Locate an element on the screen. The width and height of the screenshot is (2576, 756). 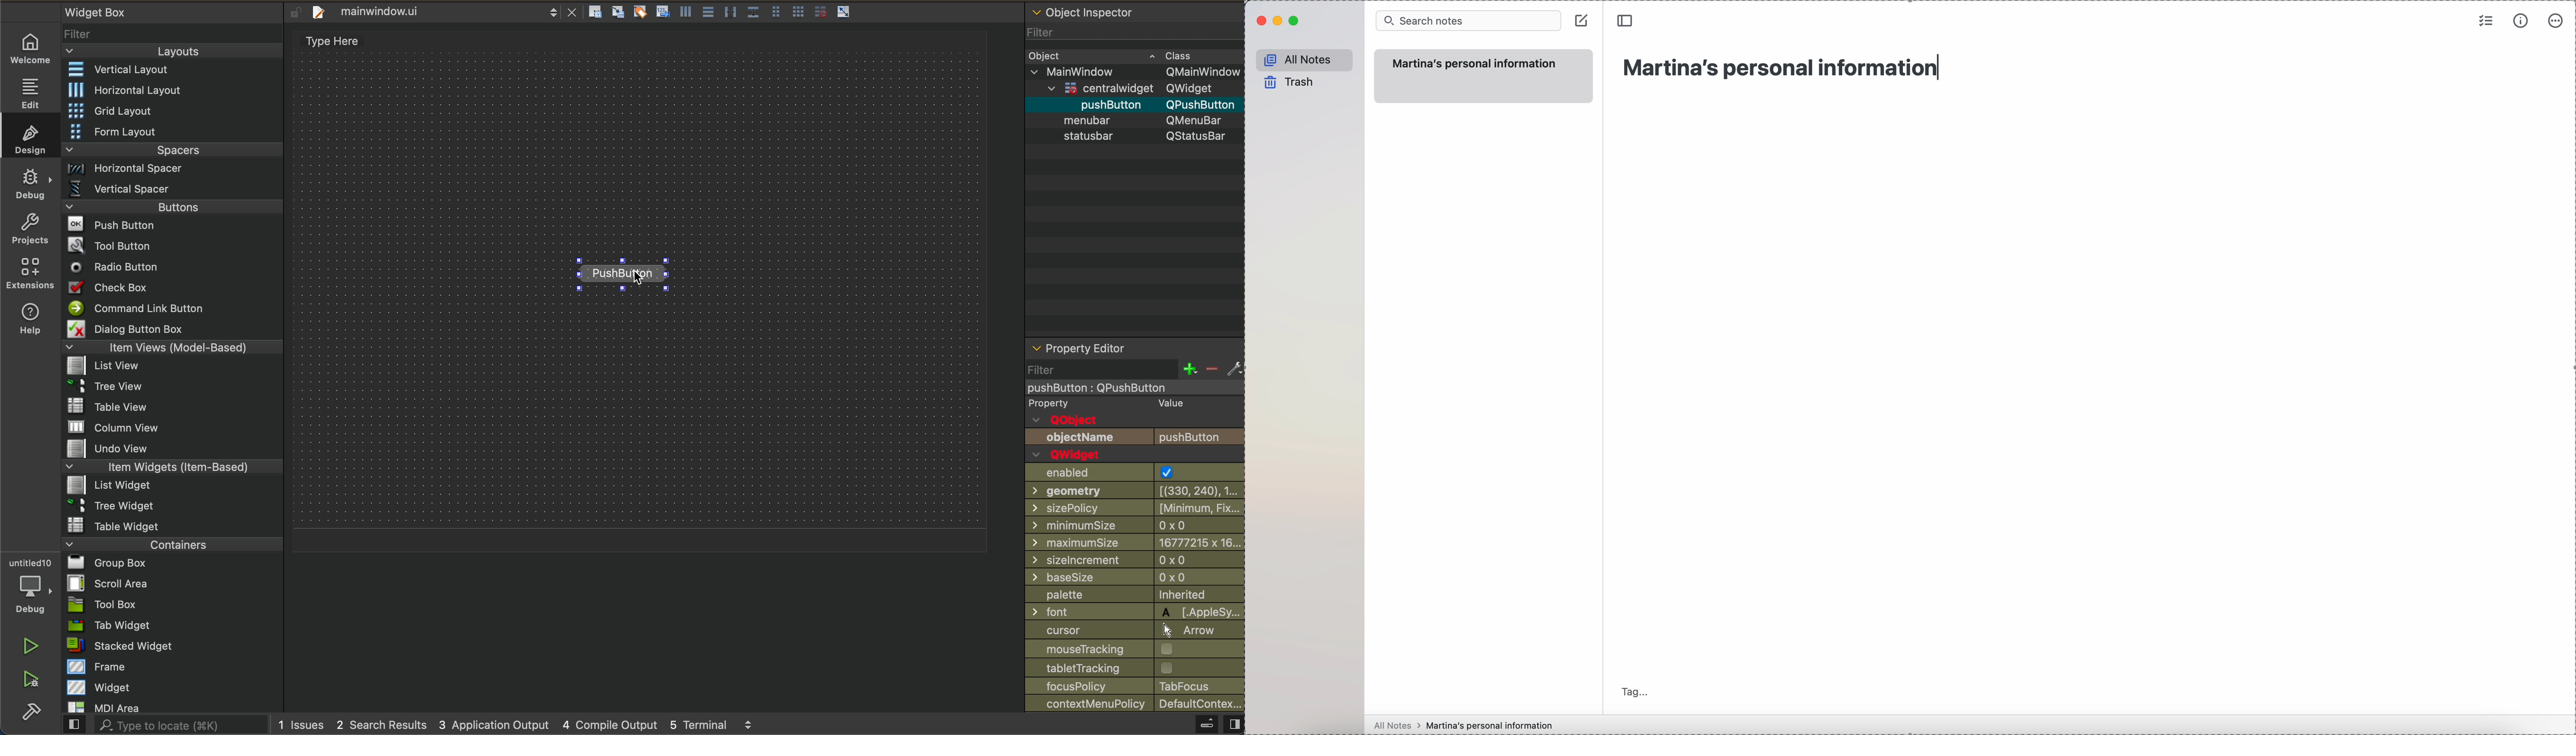
 is located at coordinates (1133, 543).